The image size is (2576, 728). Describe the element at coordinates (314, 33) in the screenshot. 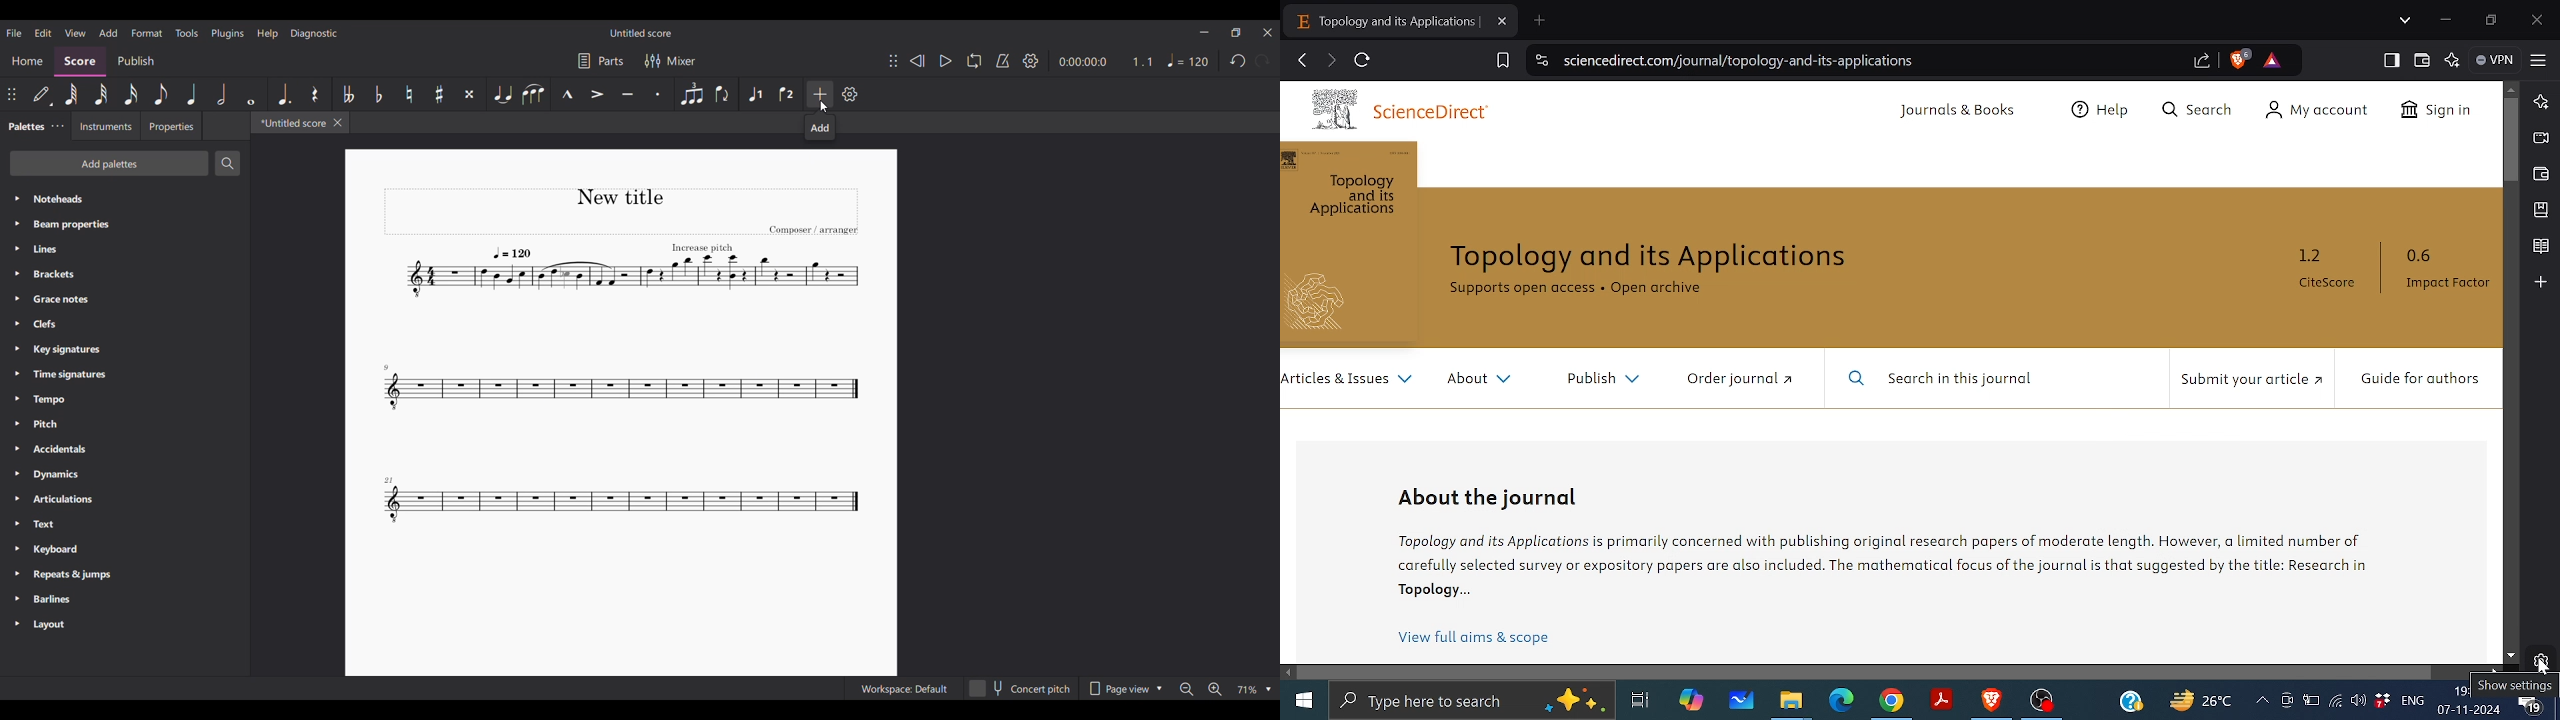

I see `Diagnostic menu` at that location.